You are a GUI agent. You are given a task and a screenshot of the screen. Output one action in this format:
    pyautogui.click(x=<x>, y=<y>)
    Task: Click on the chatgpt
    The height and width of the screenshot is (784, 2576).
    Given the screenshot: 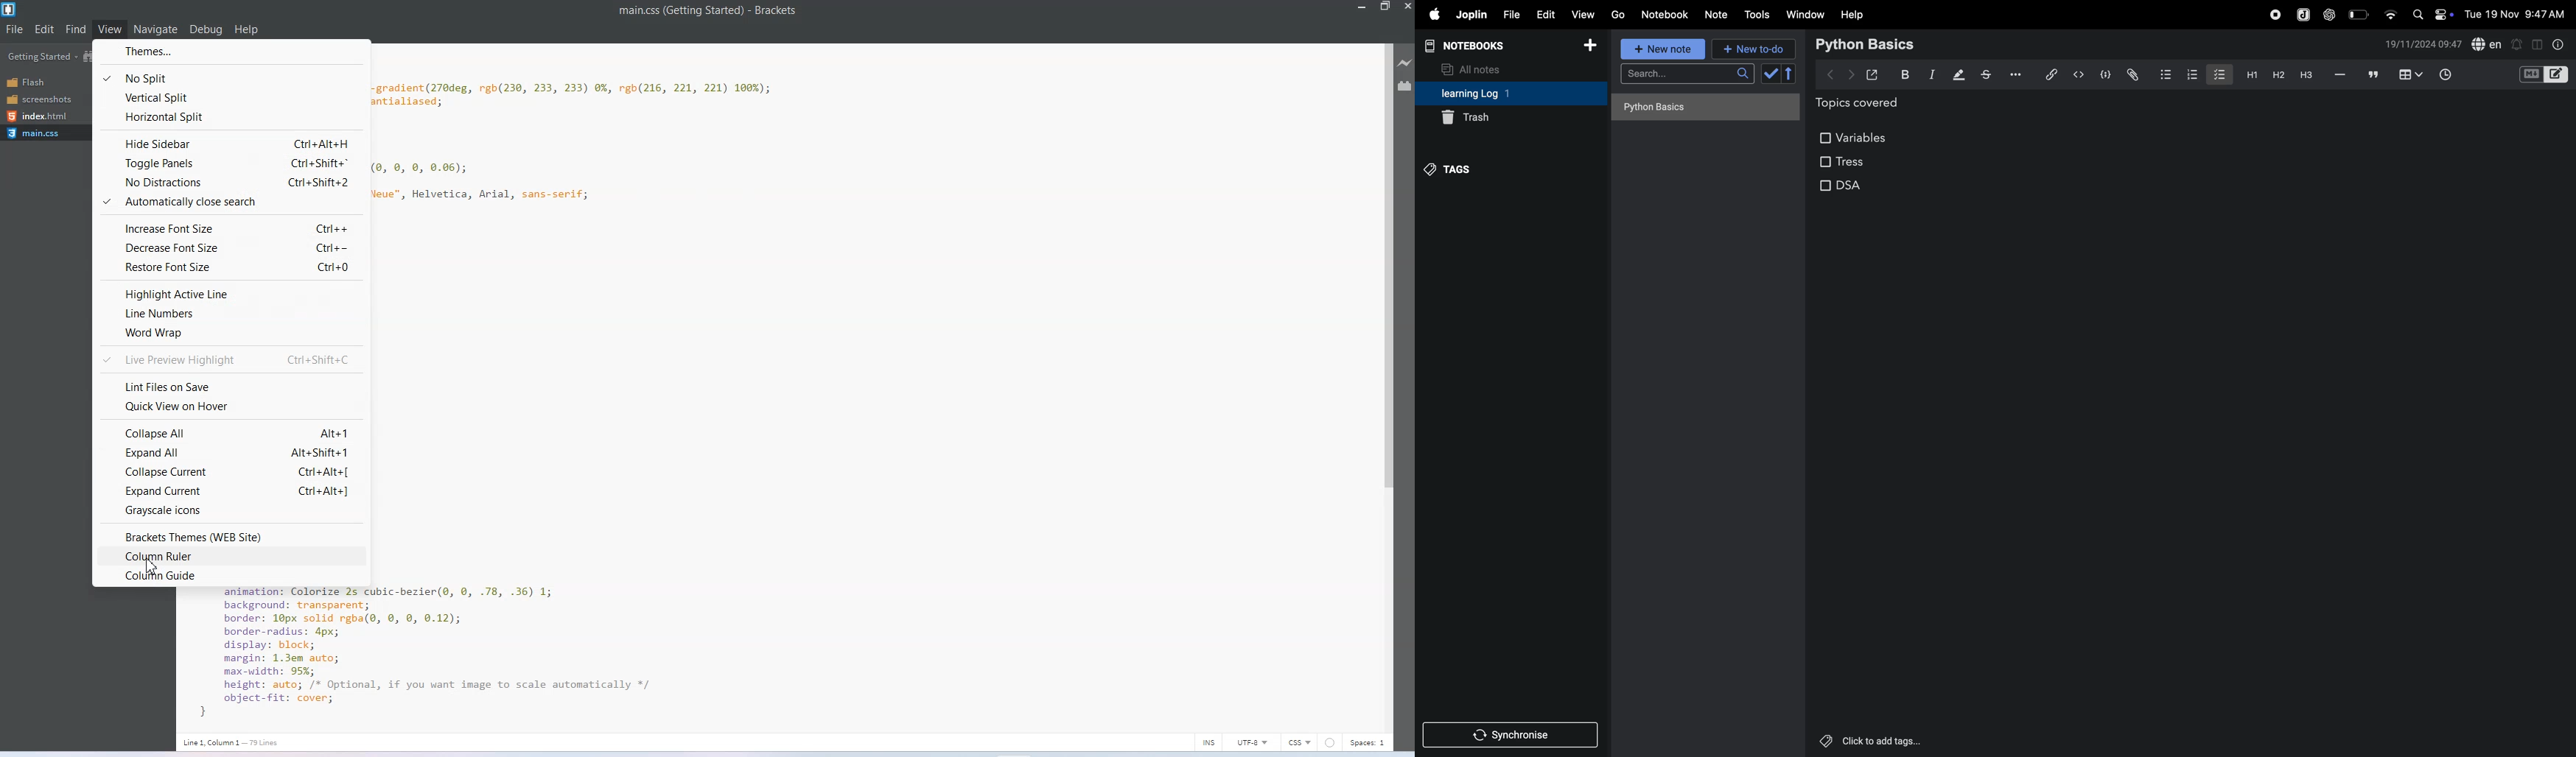 What is the action you would take?
    pyautogui.click(x=2330, y=13)
    